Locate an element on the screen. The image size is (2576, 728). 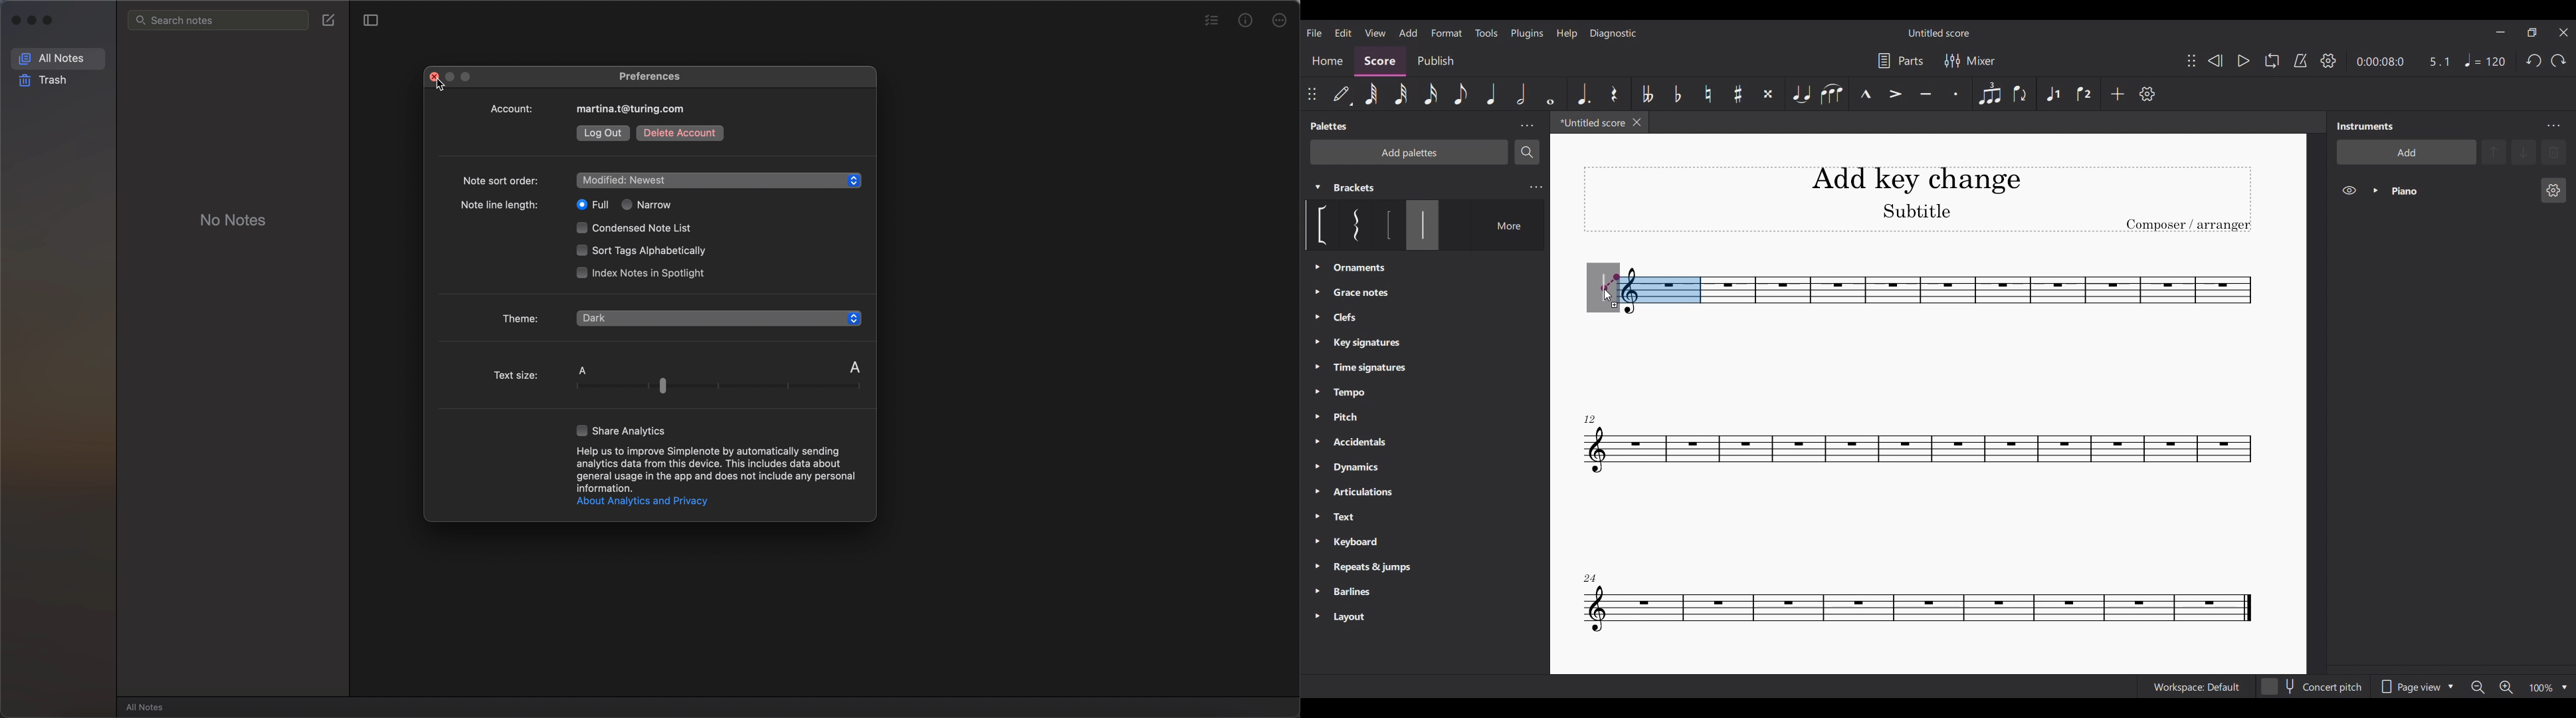
toggle sidebar is located at coordinates (369, 20).